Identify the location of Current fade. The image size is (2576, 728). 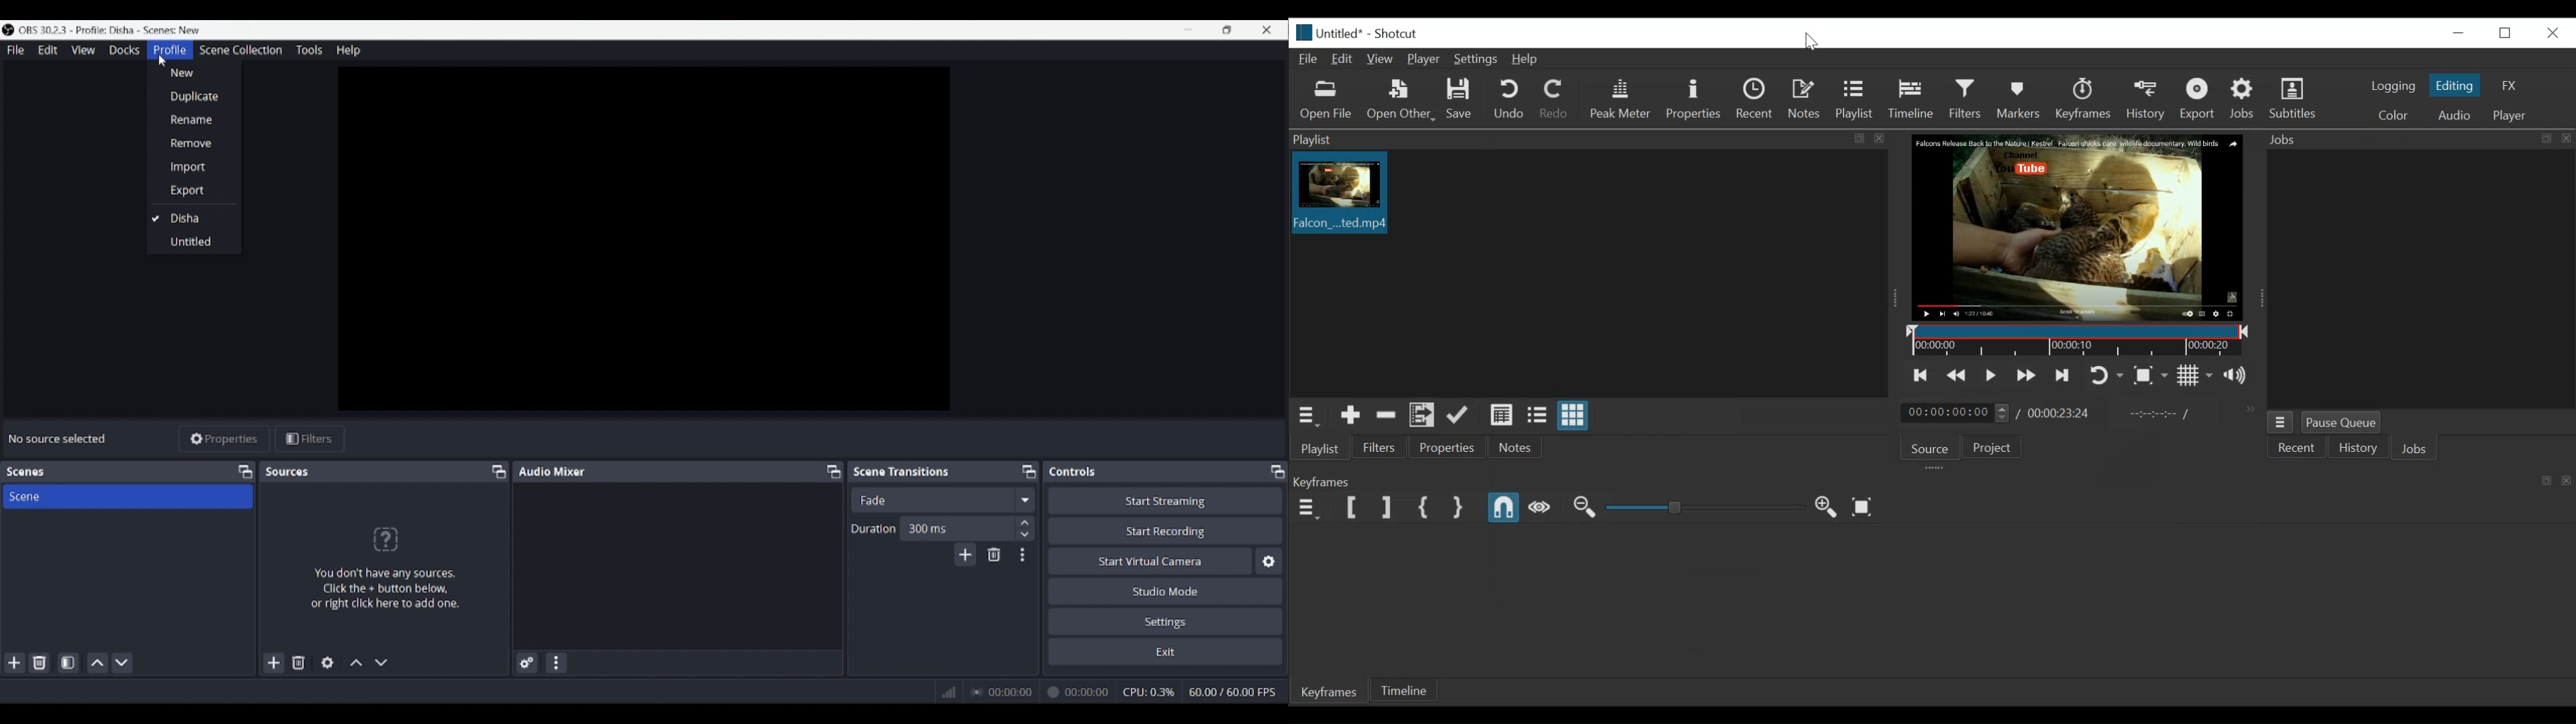
(932, 499).